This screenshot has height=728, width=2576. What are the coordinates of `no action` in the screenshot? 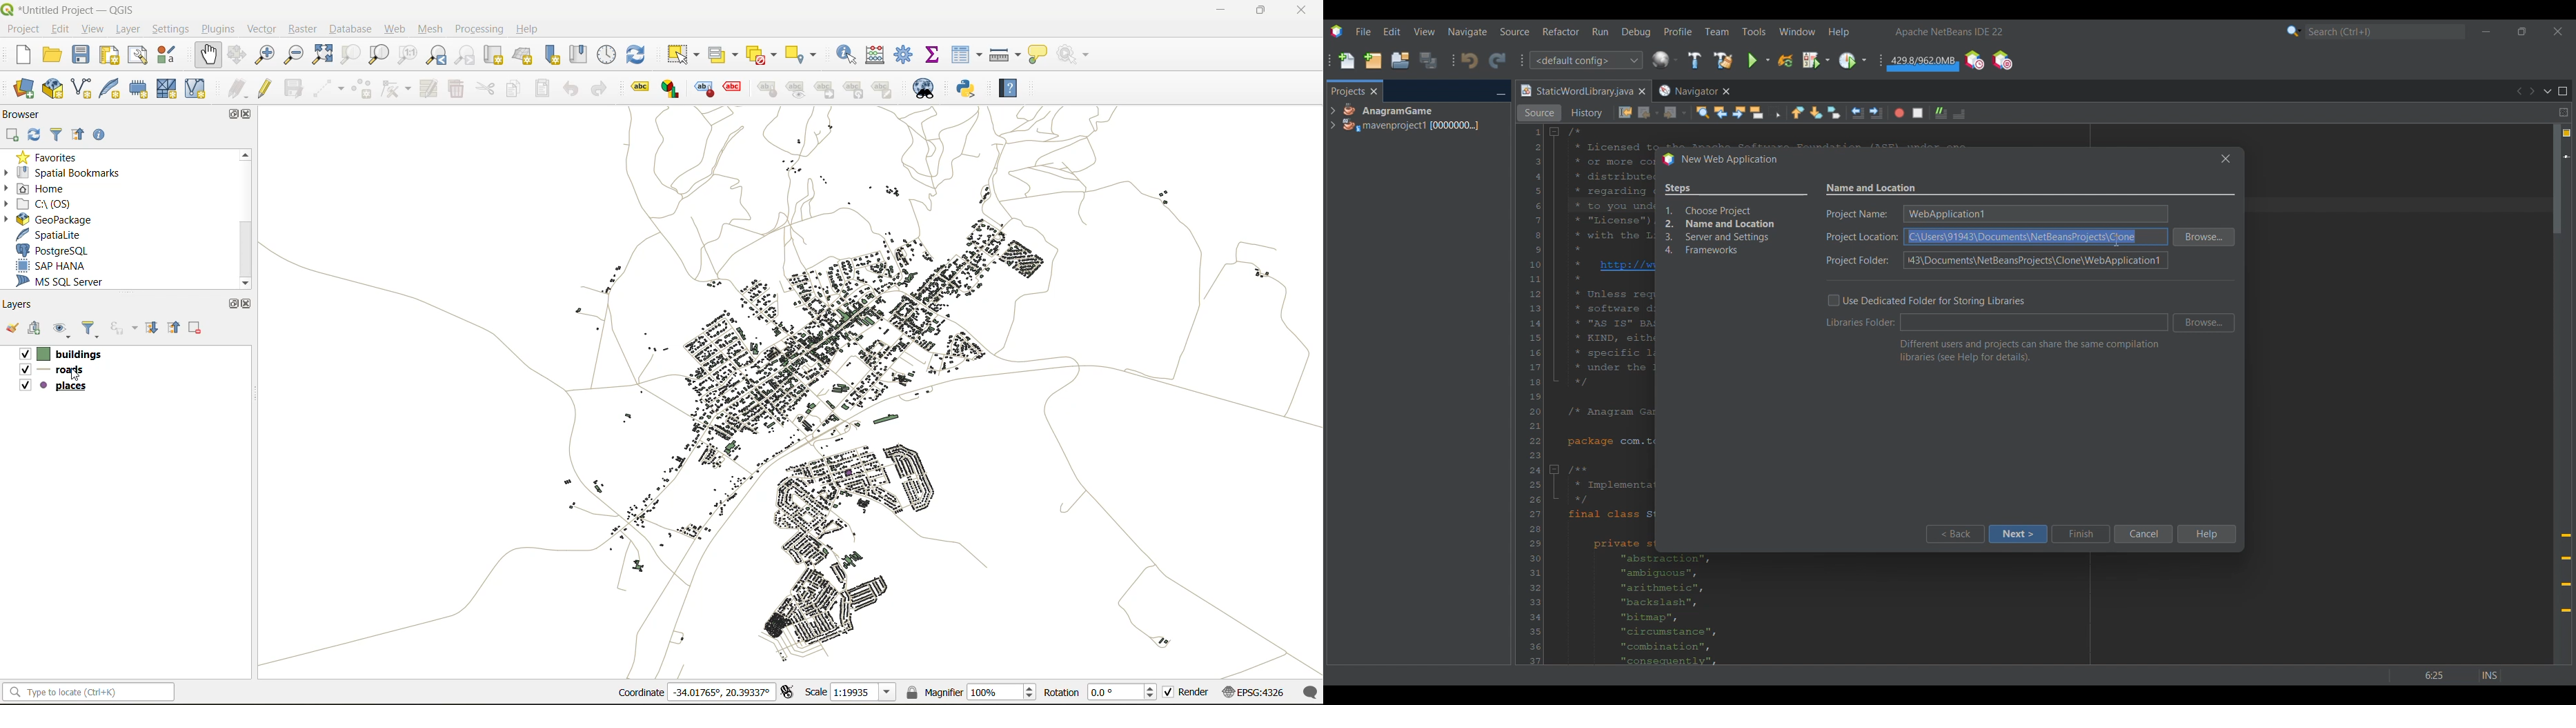 It's located at (1076, 56).